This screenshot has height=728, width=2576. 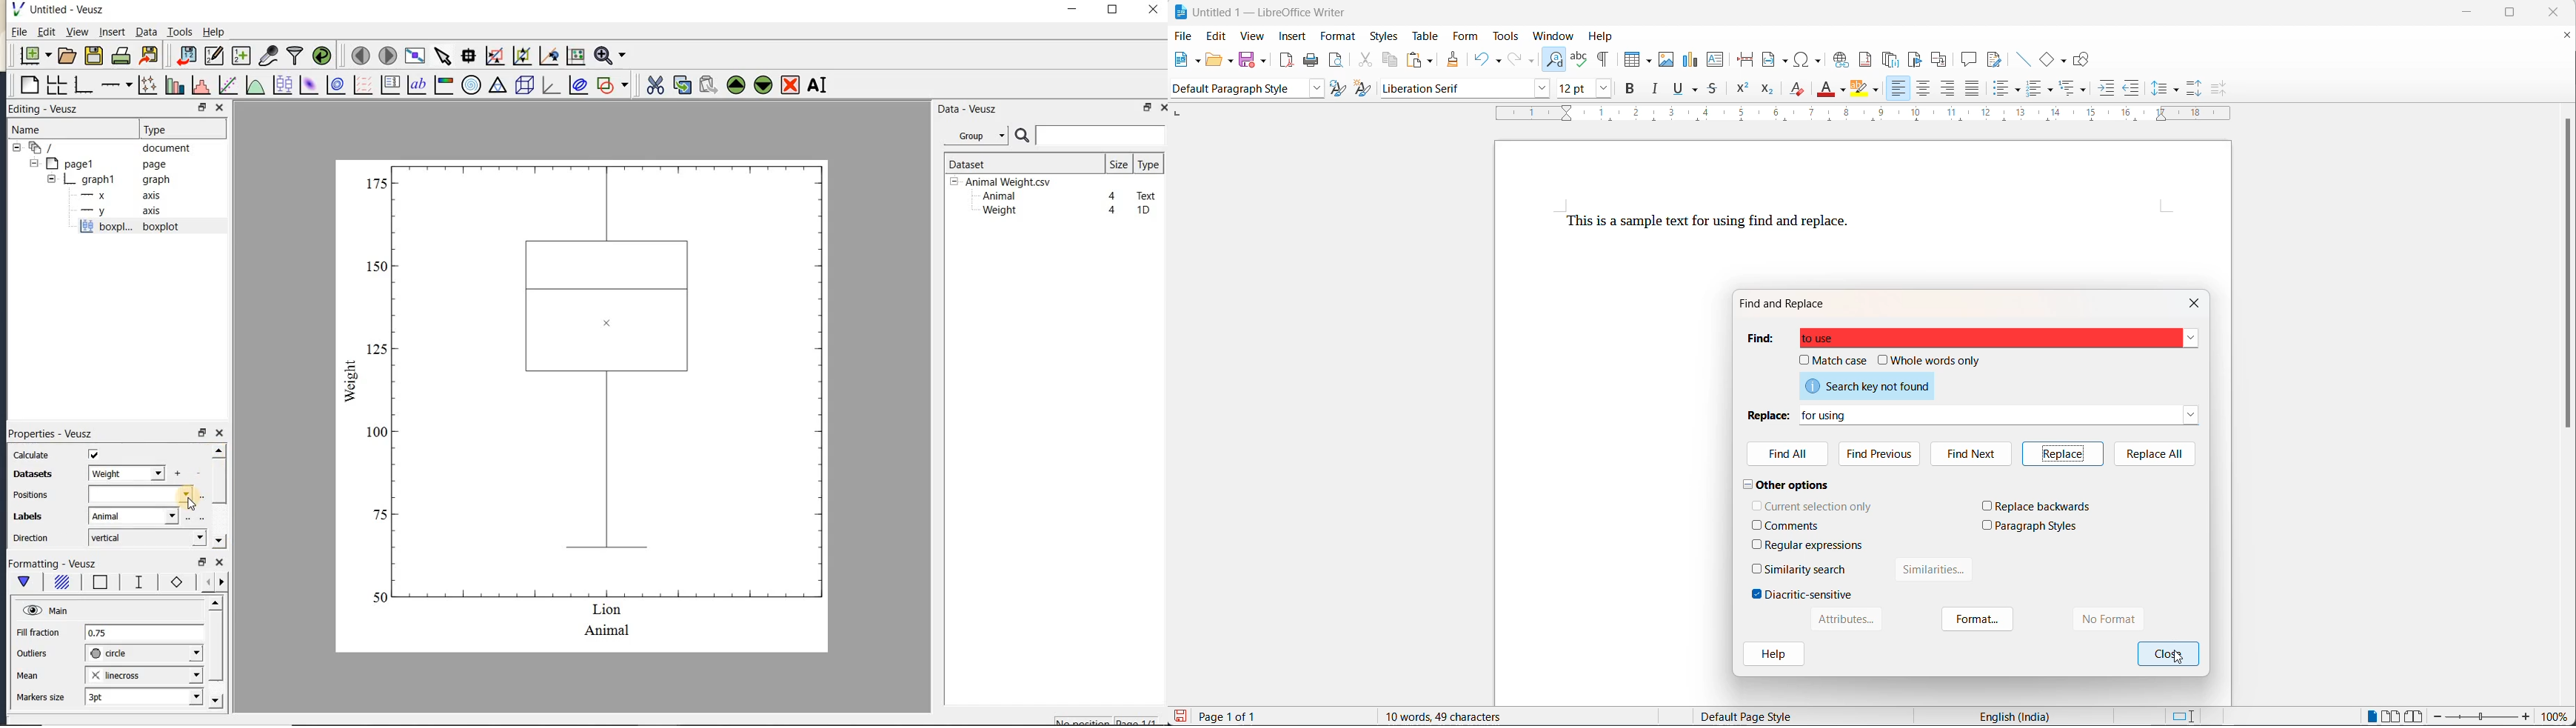 I want to click on standard selection, so click(x=2183, y=716).